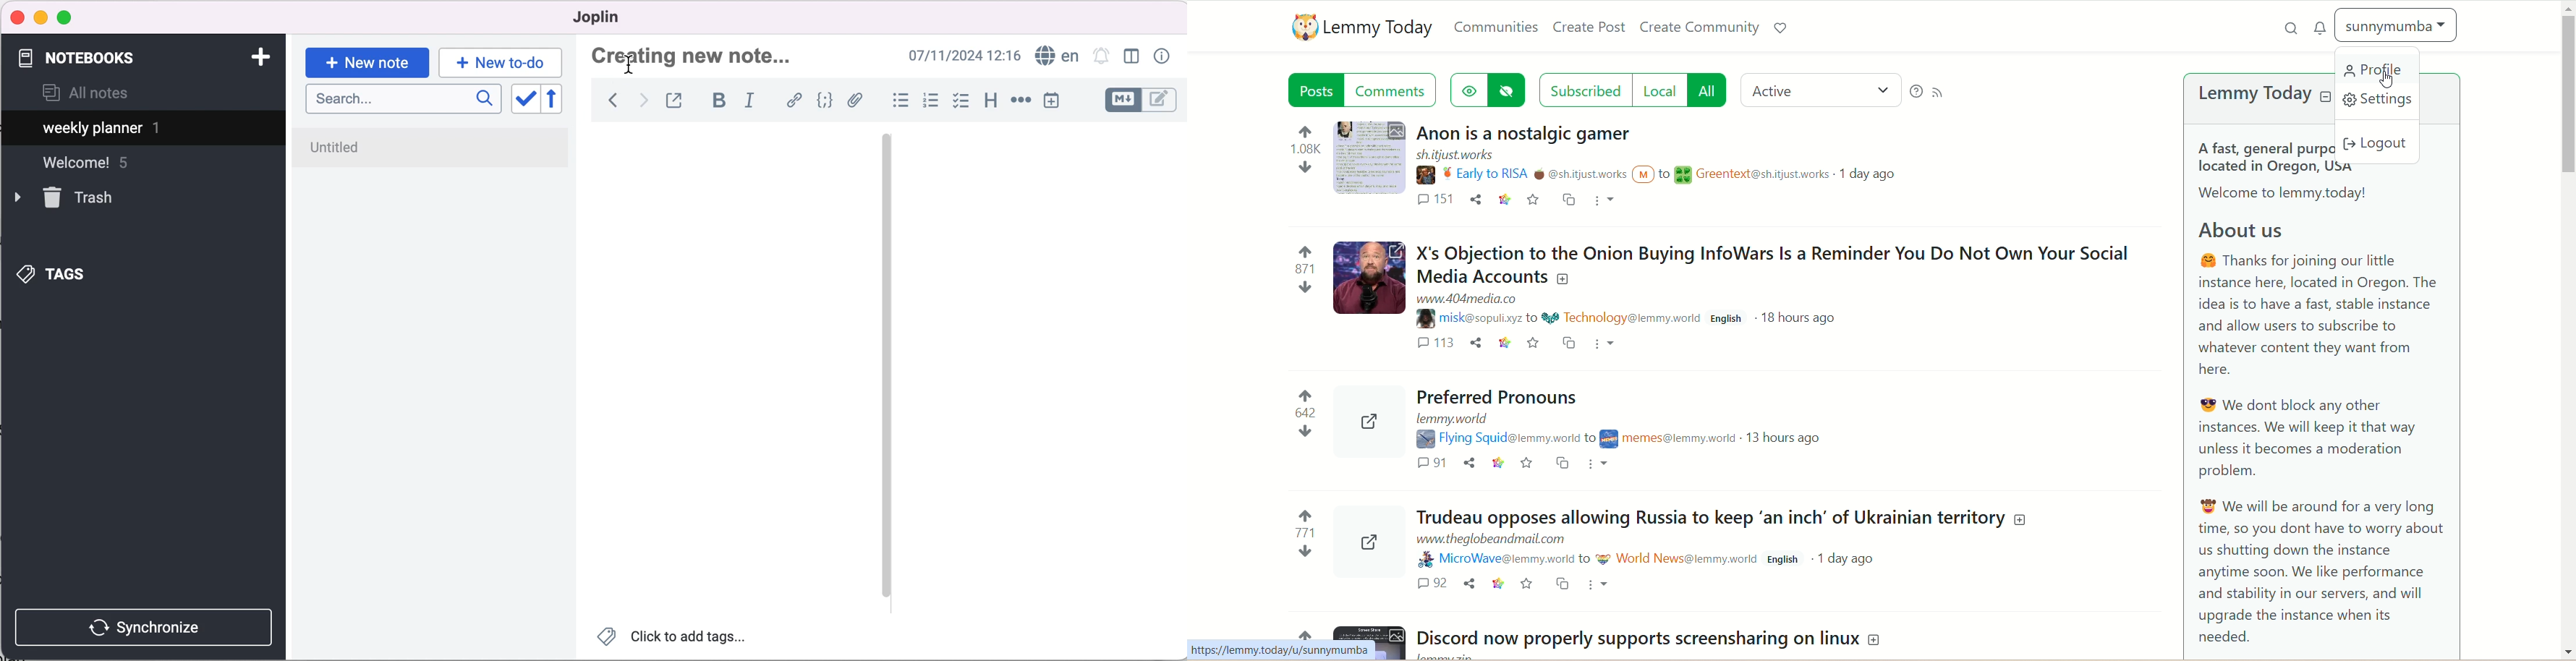 This screenshot has width=2576, height=672. What do you see at coordinates (1867, 174) in the screenshot?
I see `1 day ago` at bounding box center [1867, 174].